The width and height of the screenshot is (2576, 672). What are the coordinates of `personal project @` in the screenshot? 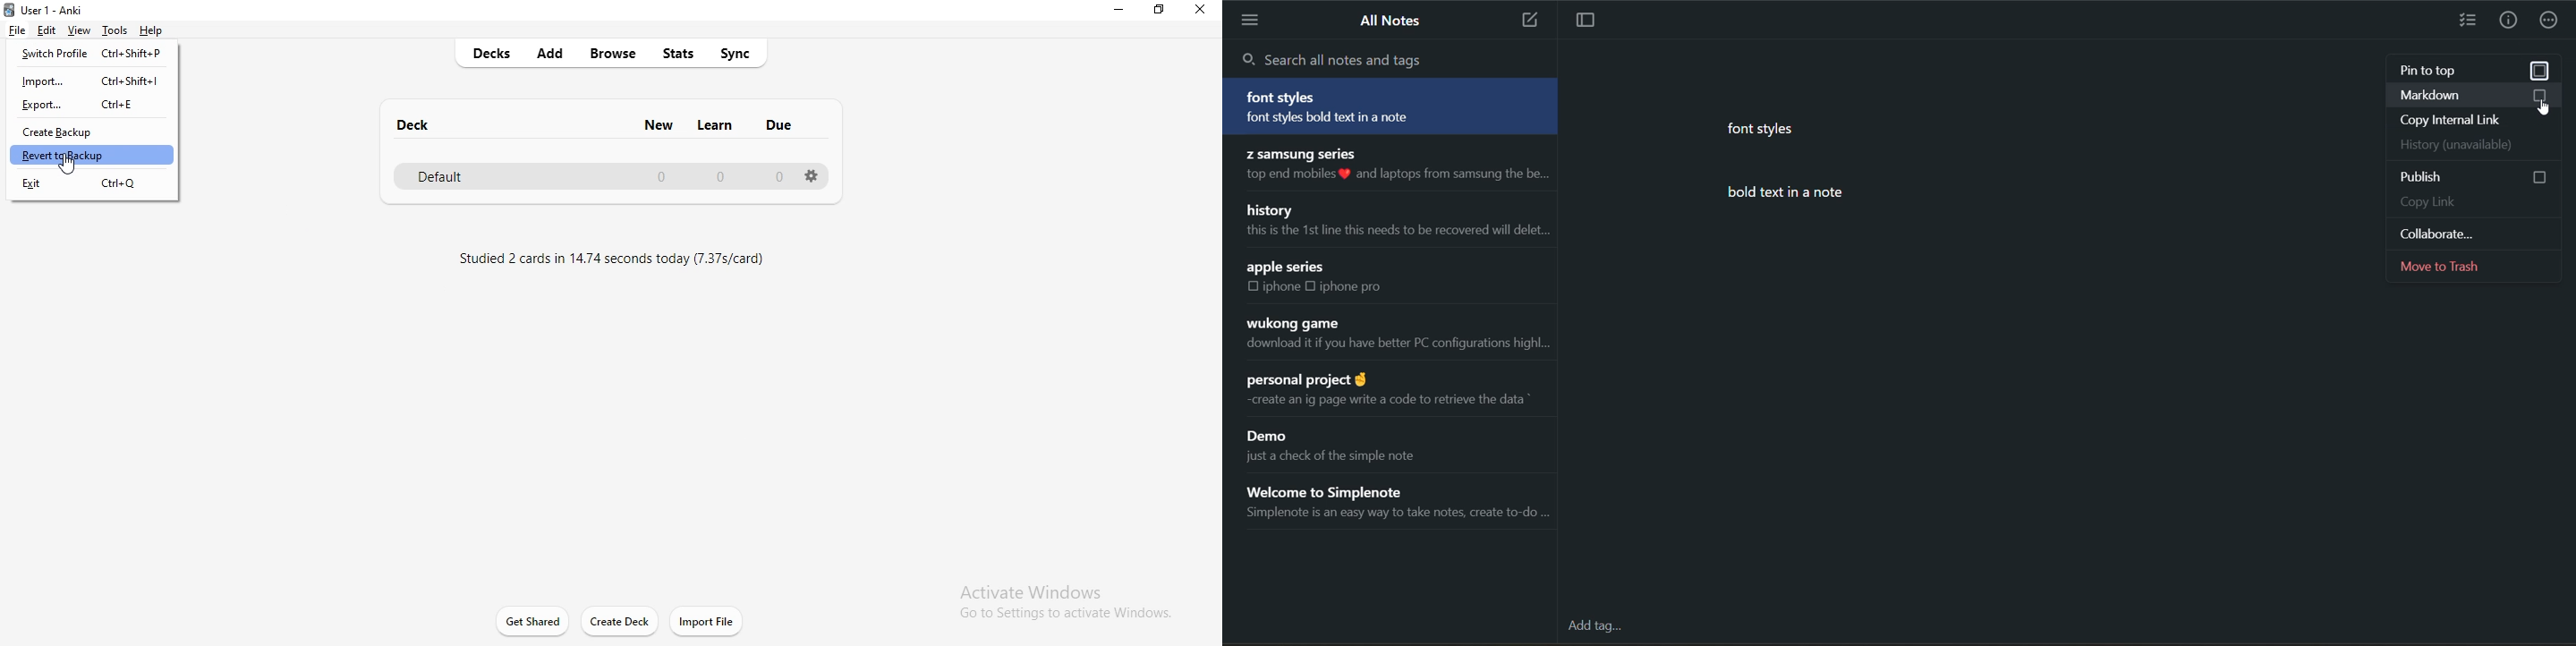 It's located at (1305, 376).